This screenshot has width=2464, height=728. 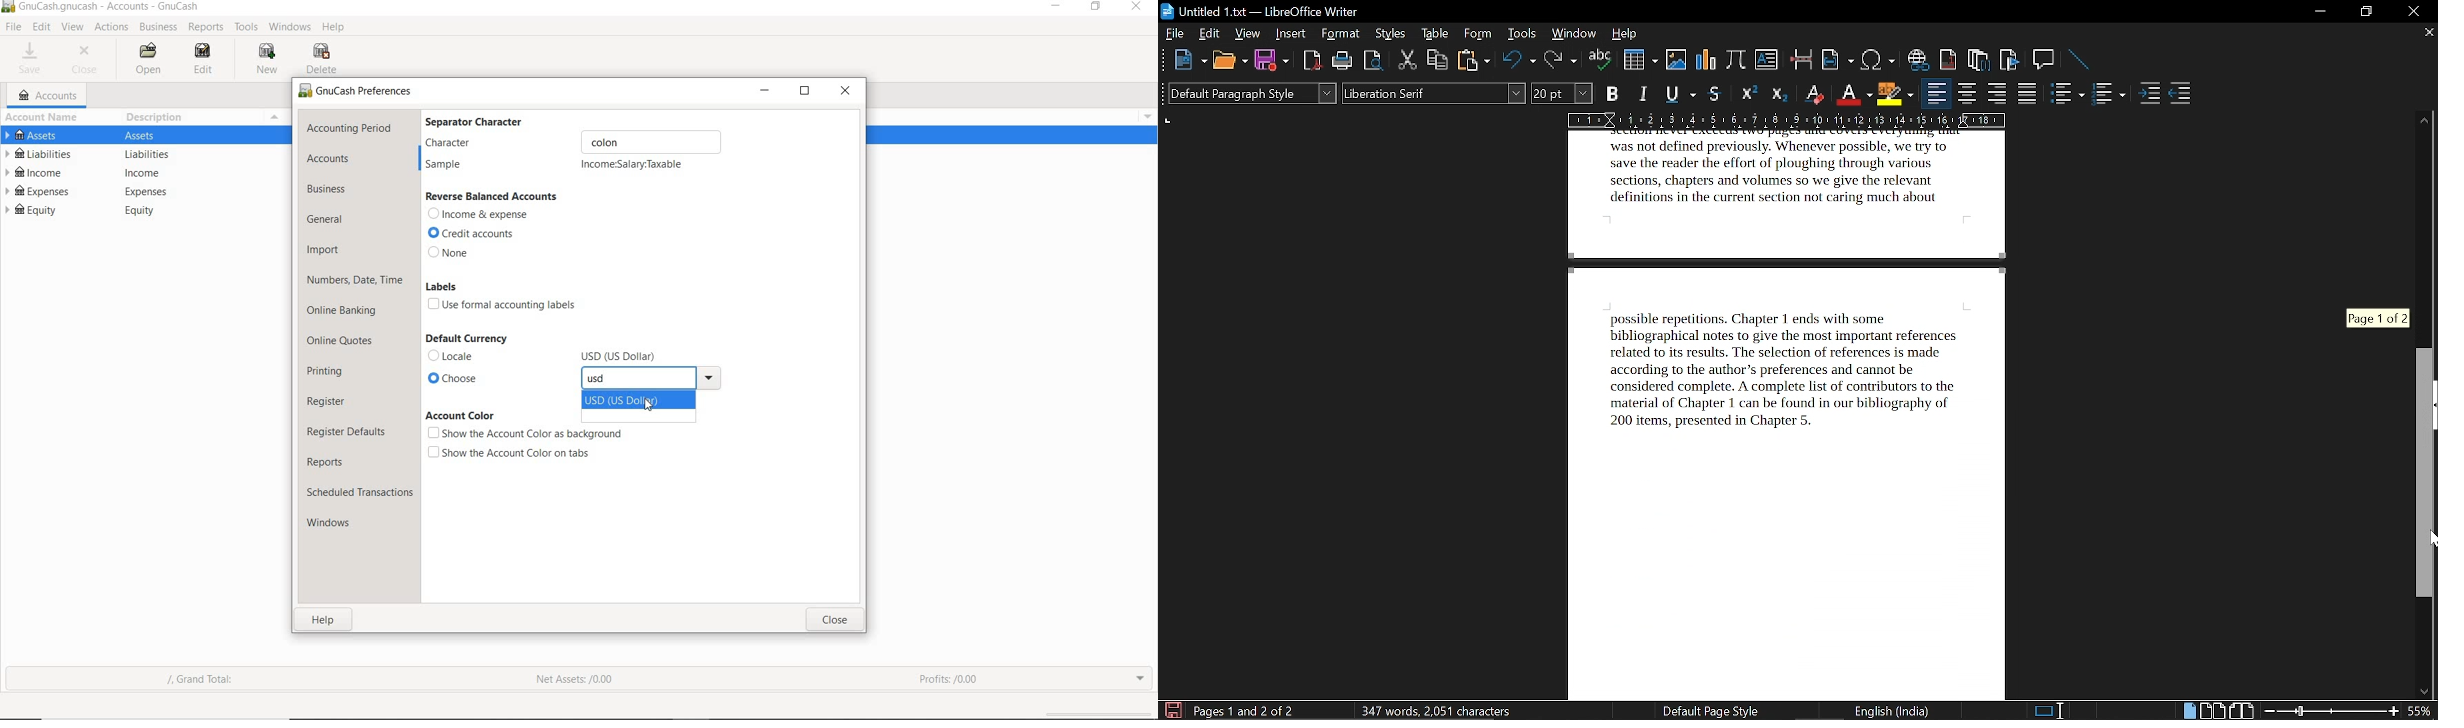 What do you see at coordinates (1965, 95) in the screenshot?
I see `align center` at bounding box center [1965, 95].